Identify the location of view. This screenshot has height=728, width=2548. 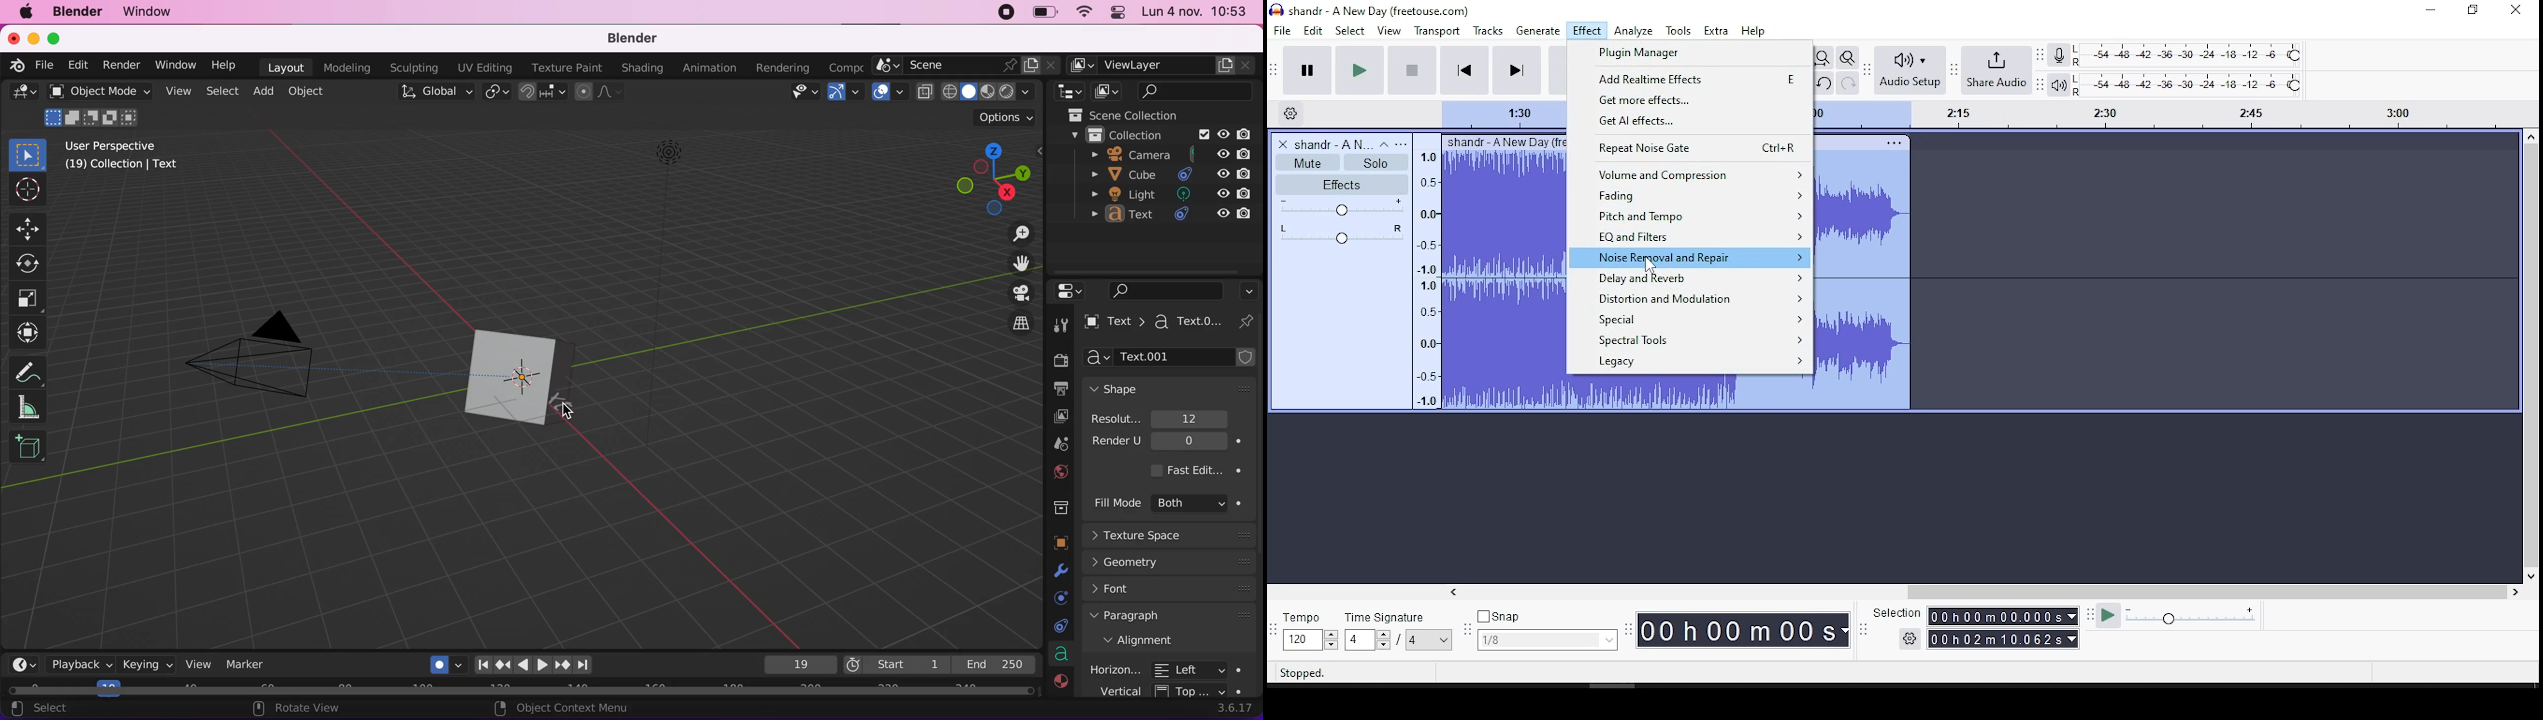
(1390, 31).